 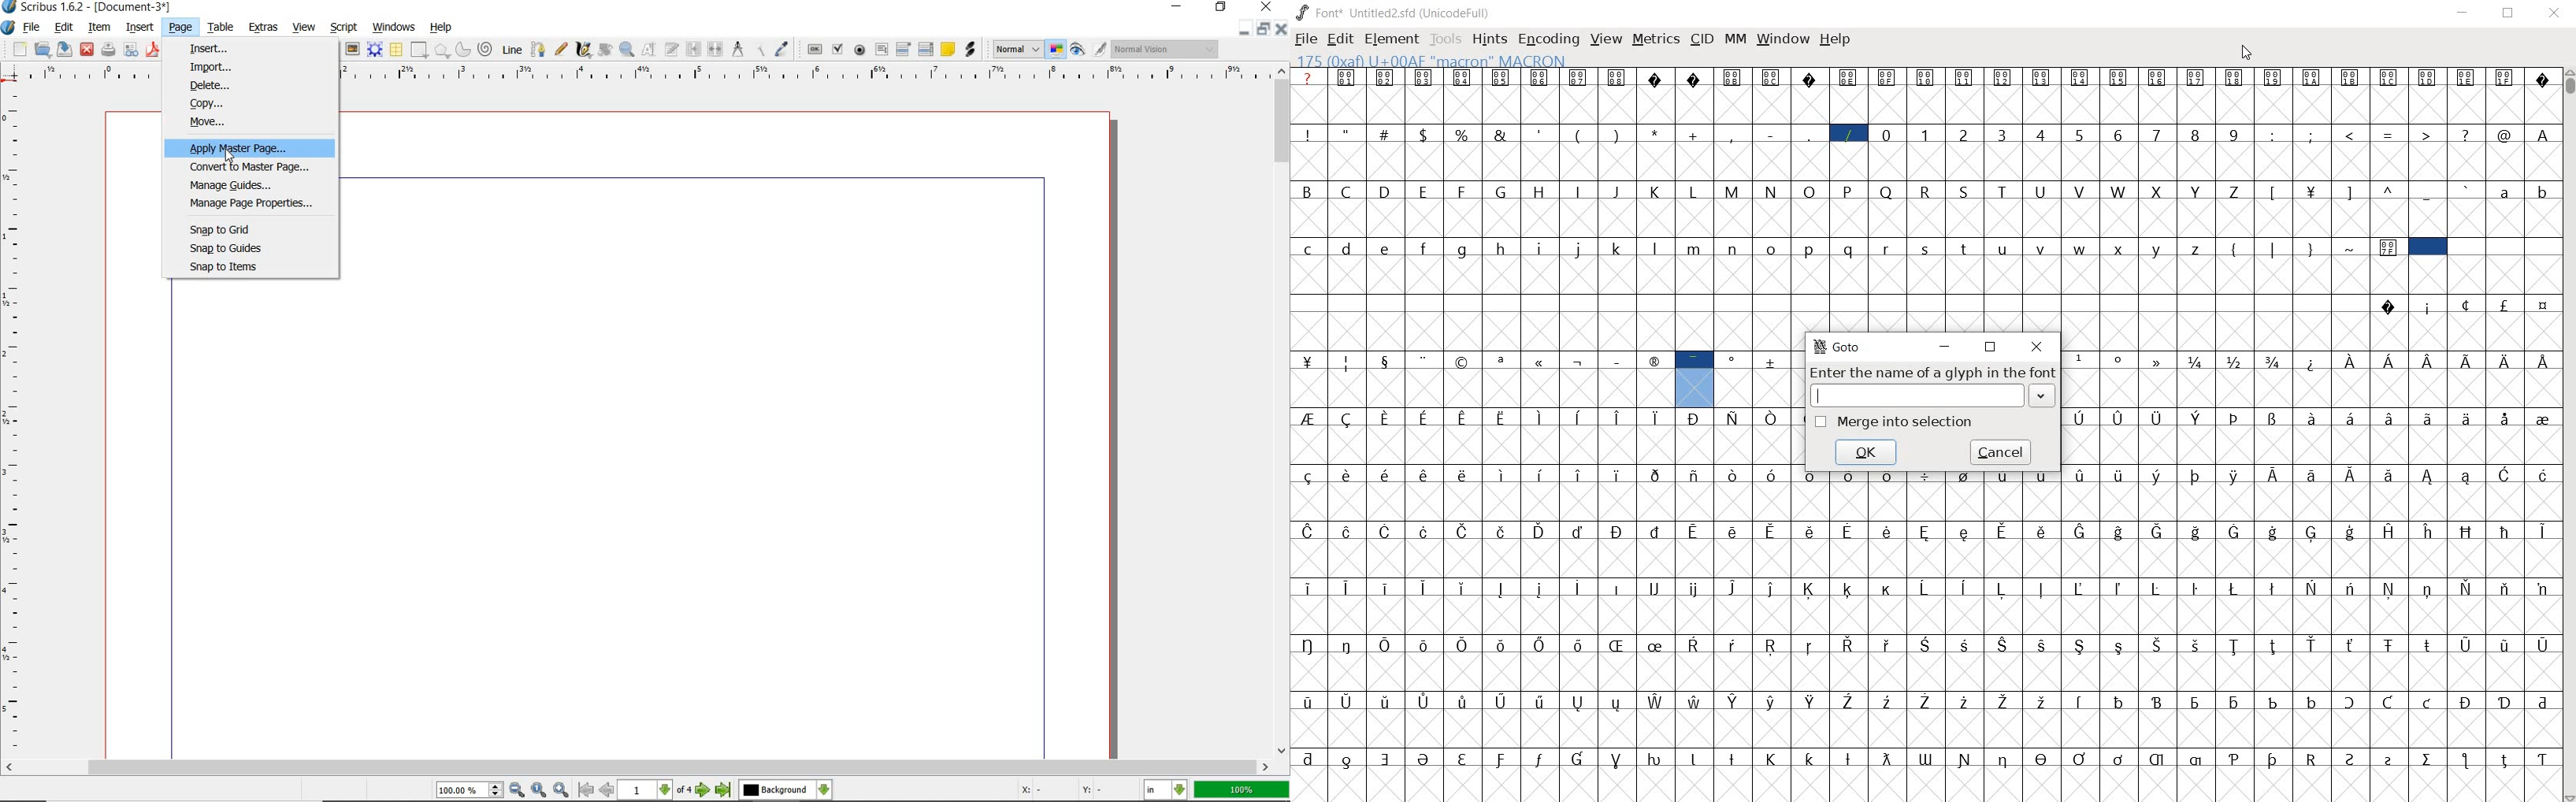 What do you see at coordinates (561, 790) in the screenshot?
I see `Zoom In` at bounding box center [561, 790].